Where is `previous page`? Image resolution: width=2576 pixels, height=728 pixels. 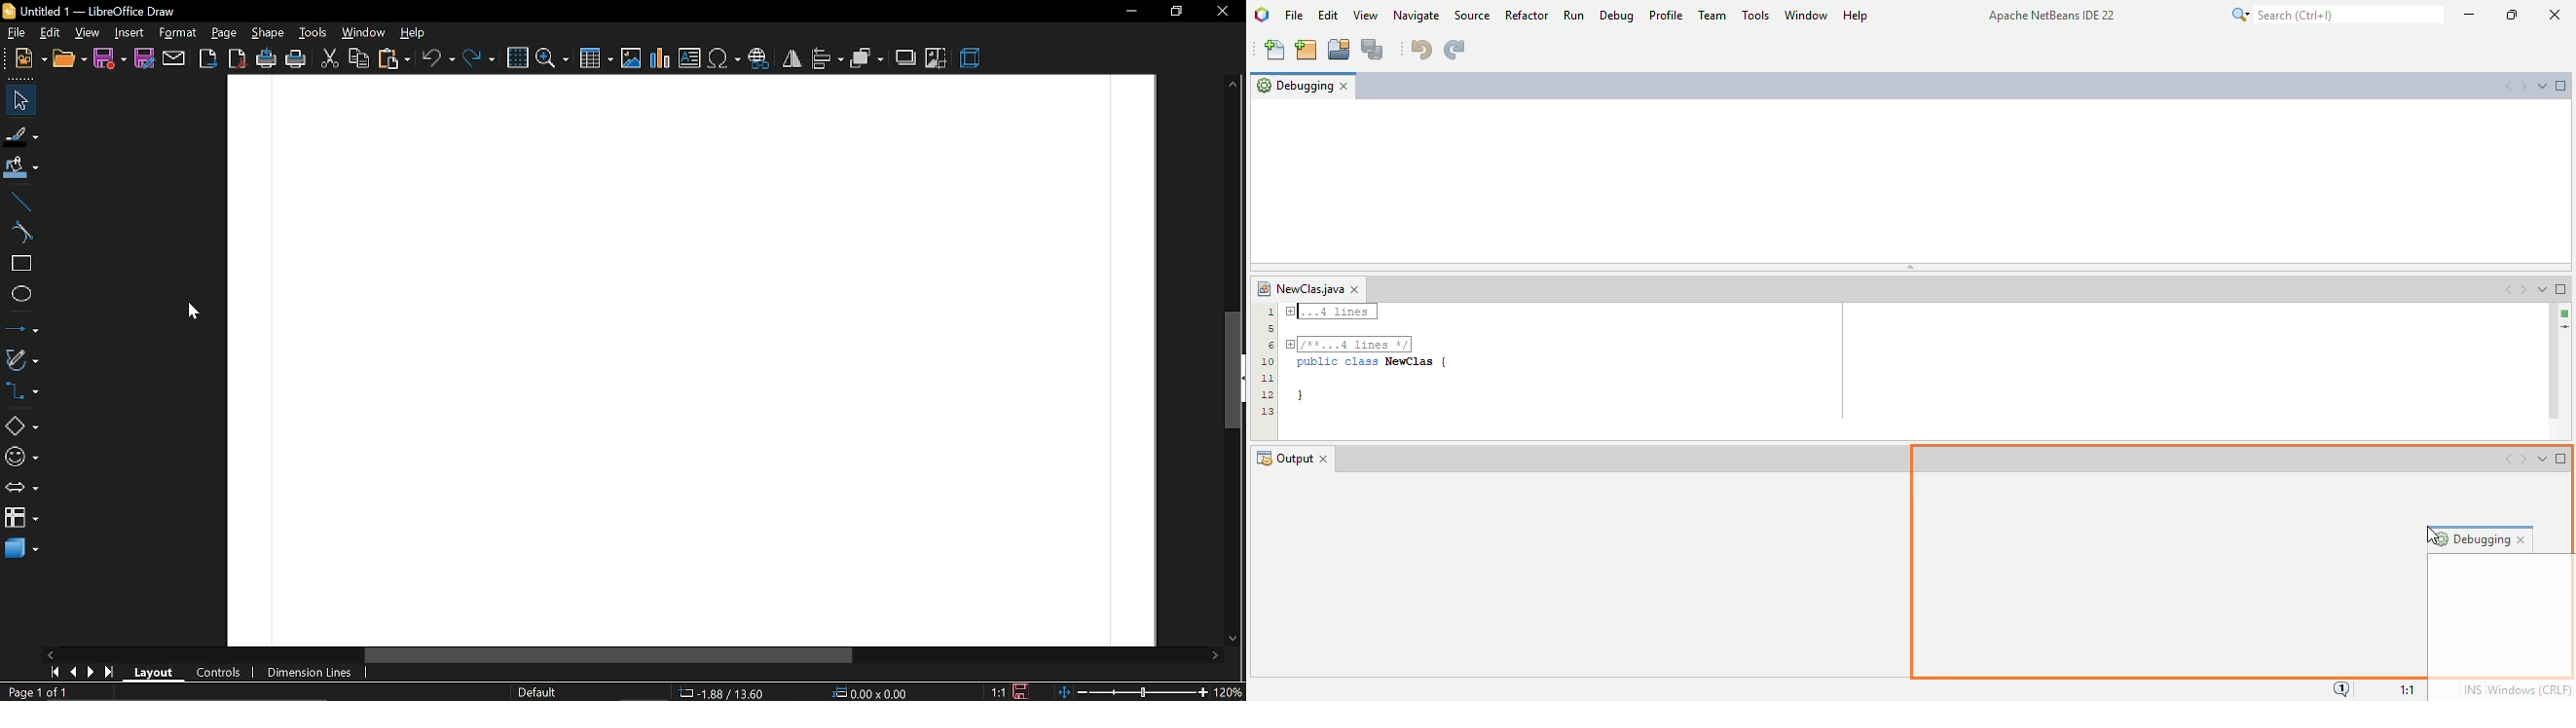 previous page is located at coordinates (72, 672).